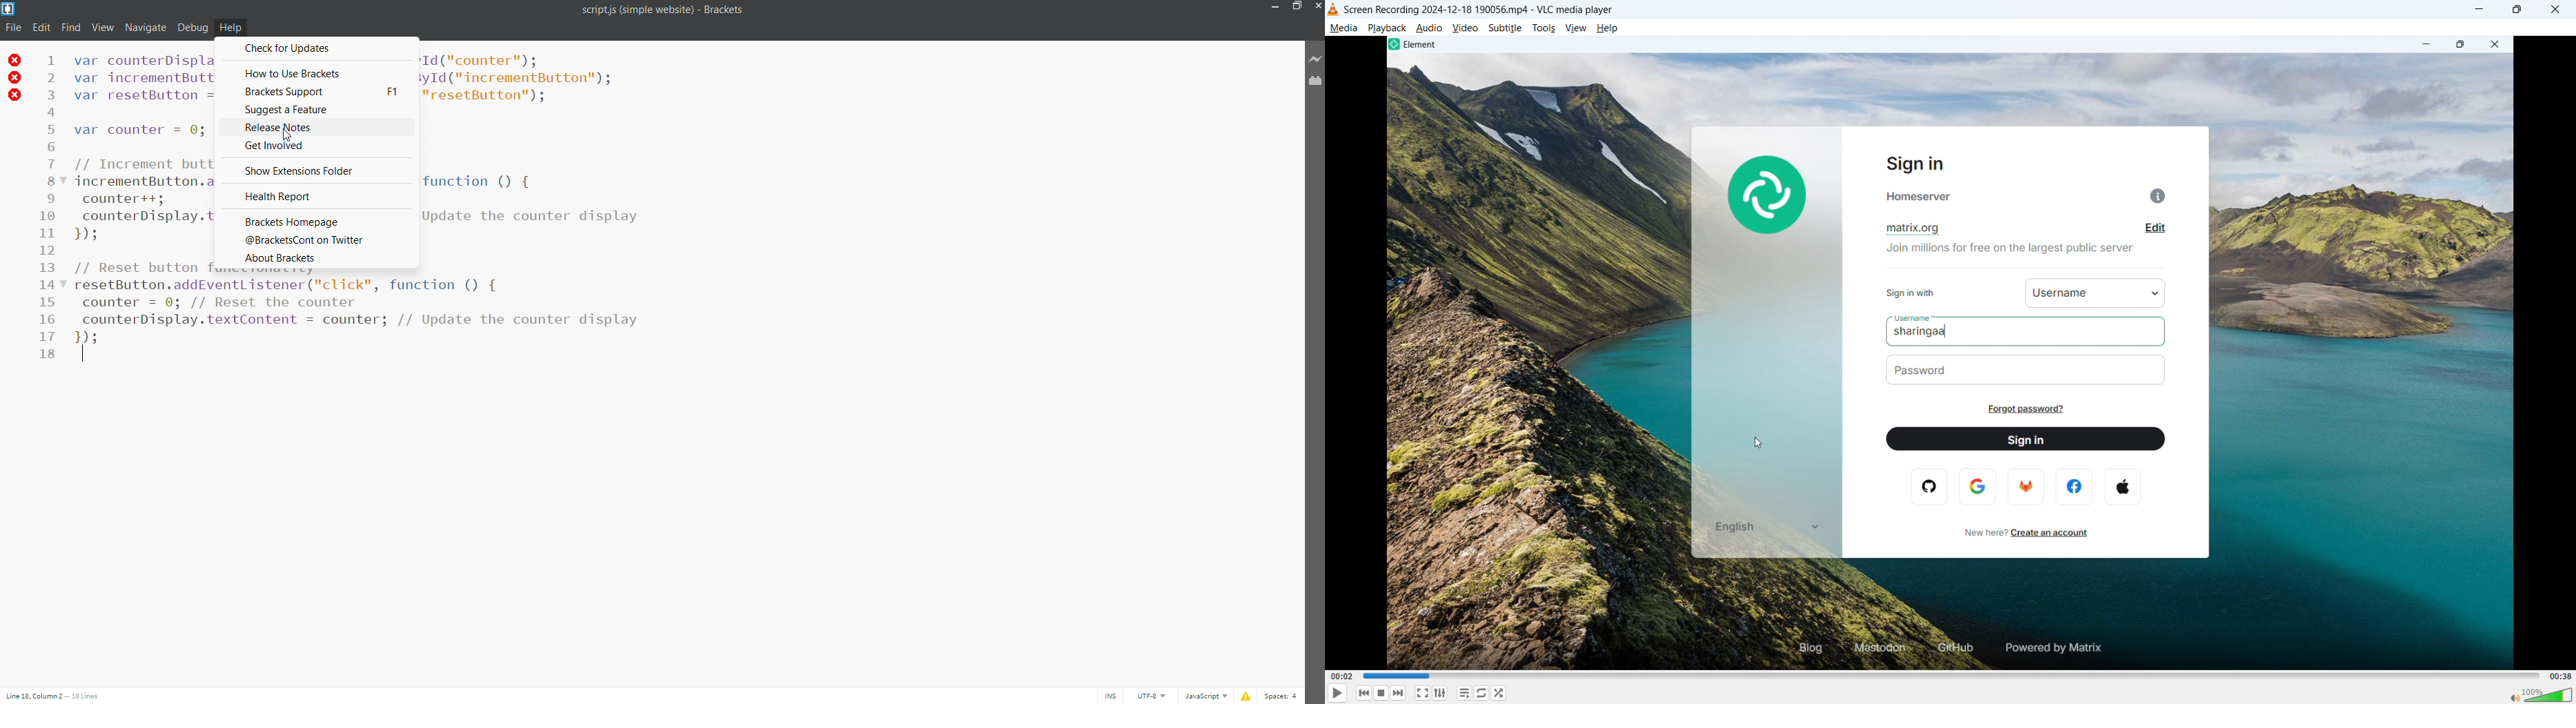 The width and height of the screenshot is (2576, 728). I want to click on Toggle between loop all, one loop and no loop, so click(1482, 693).